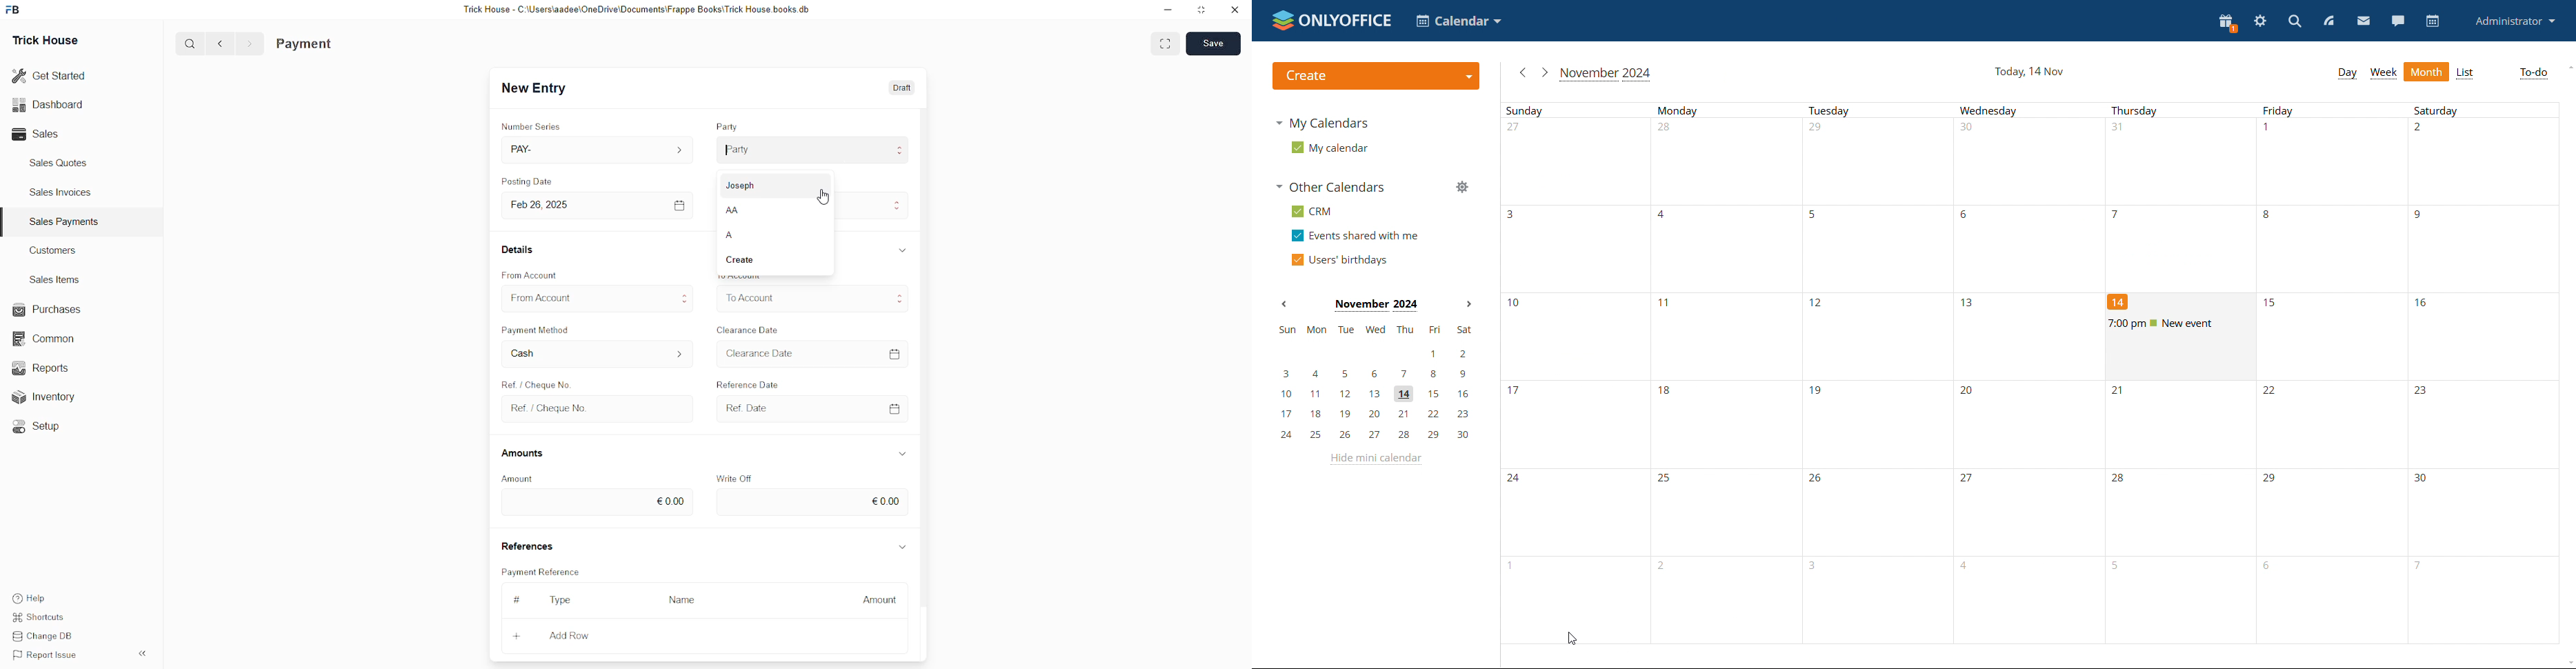 The image size is (2576, 672). Describe the element at coordinates (1355, 236) in the screenshot. I see `events shared with me` at that location.